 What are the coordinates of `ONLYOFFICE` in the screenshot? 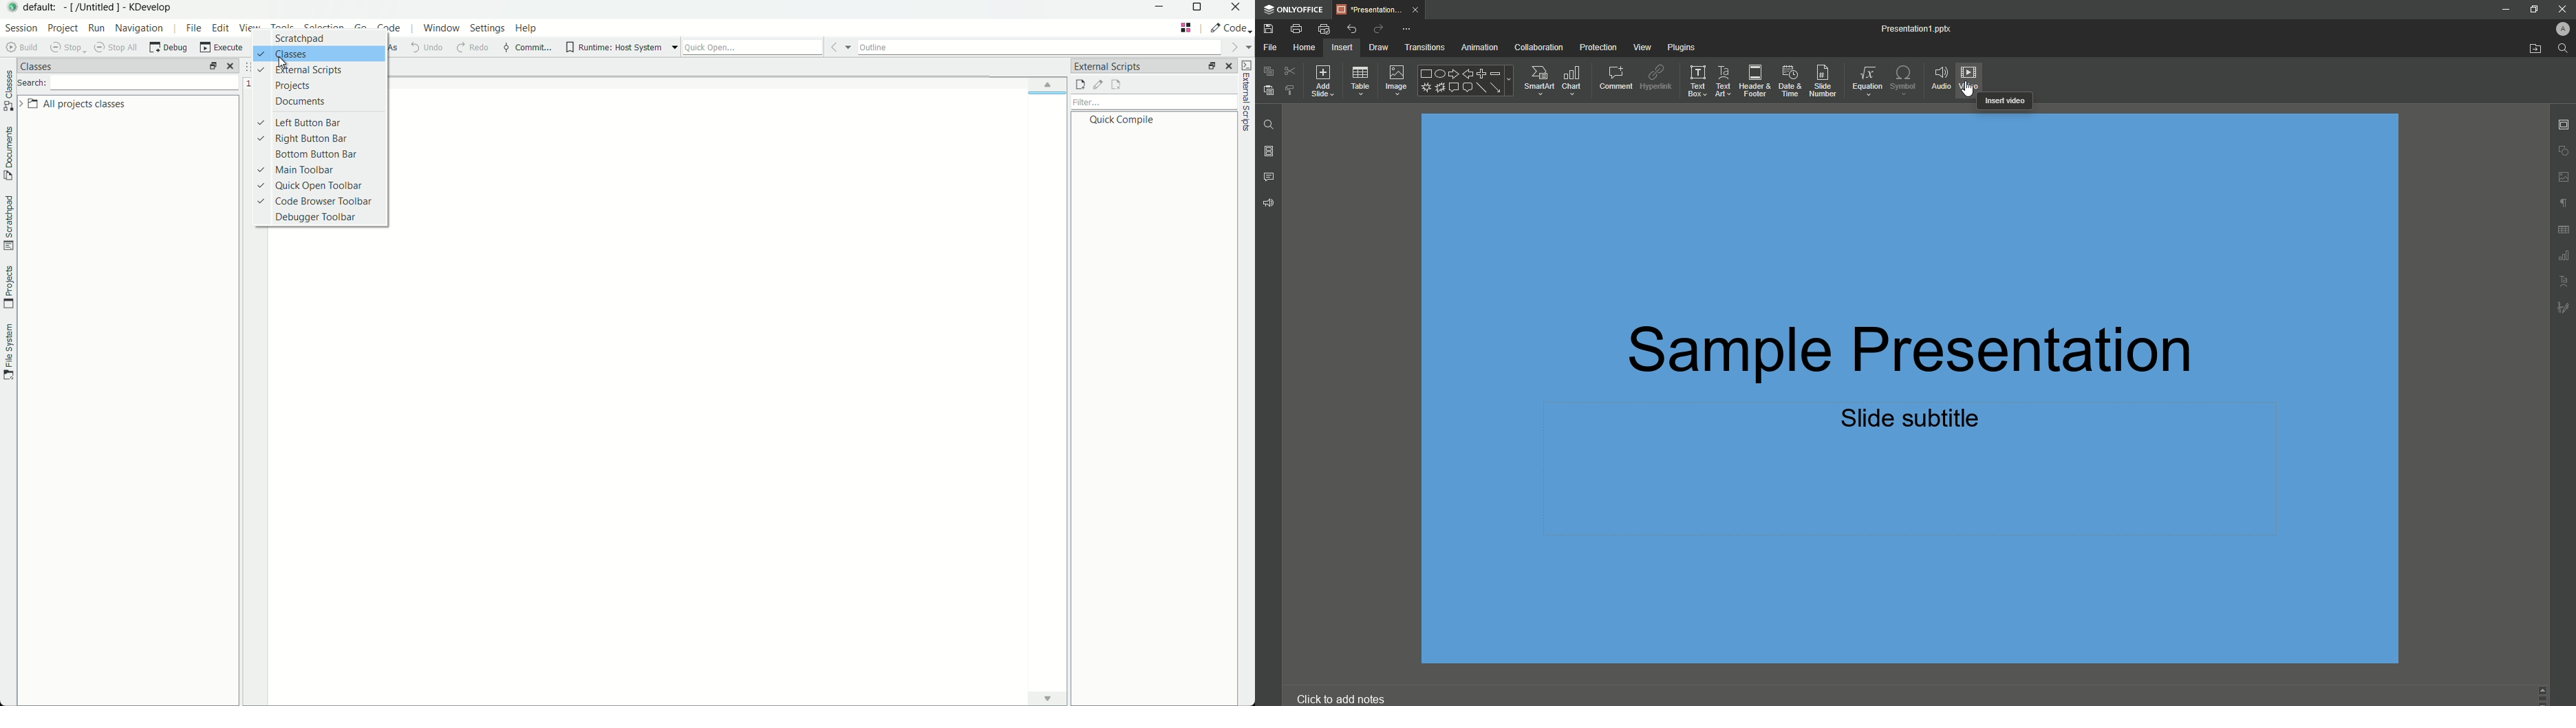 It's located at (1294, 10).